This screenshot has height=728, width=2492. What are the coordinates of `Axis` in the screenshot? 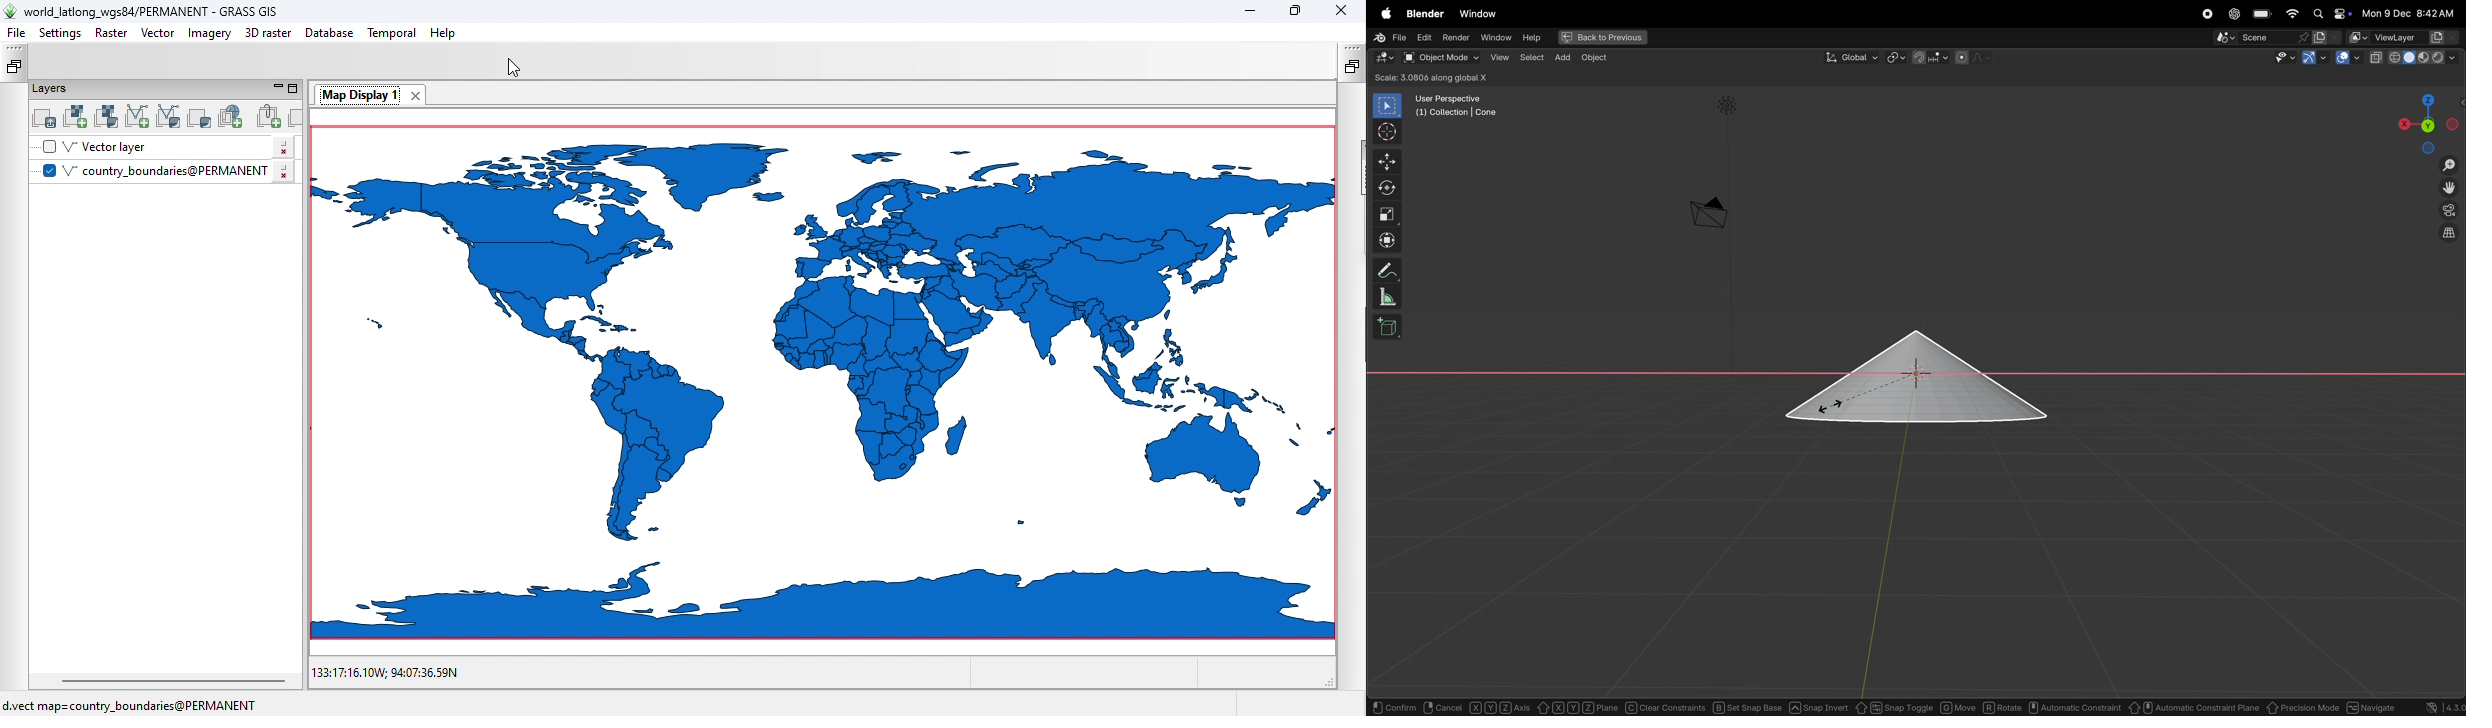 It's located at (1501, 707).